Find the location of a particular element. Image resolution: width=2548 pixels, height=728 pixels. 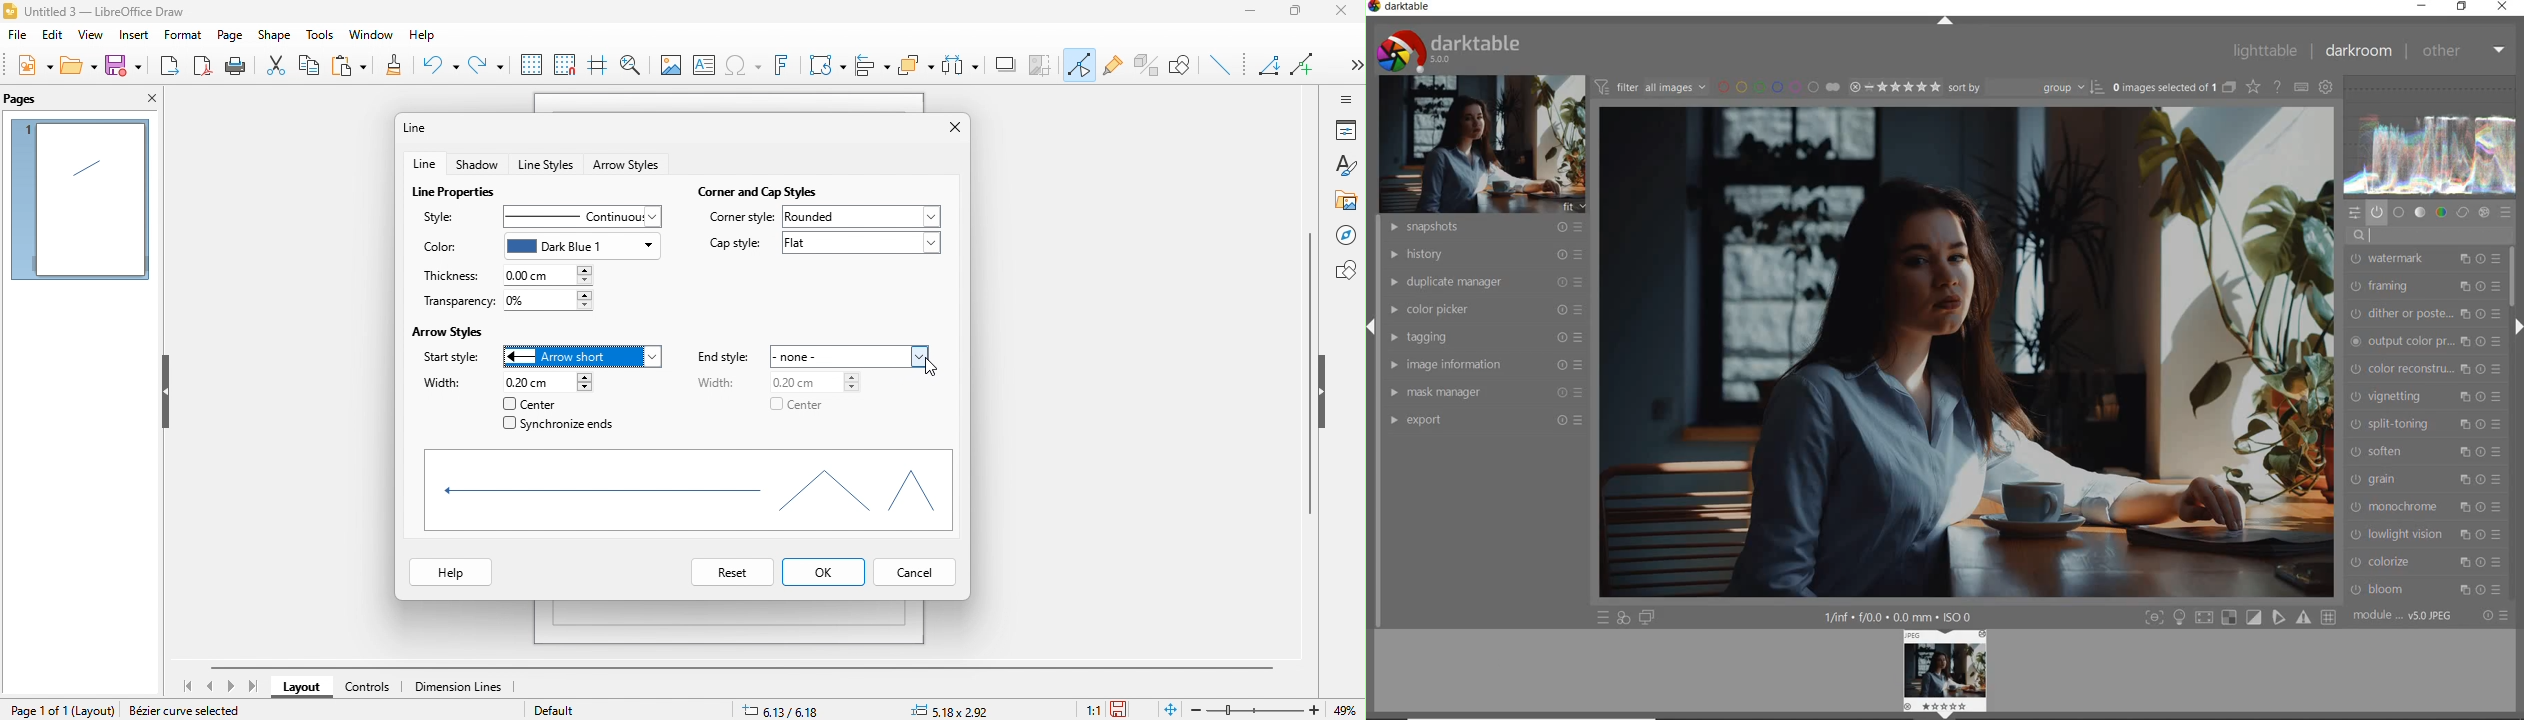

view is located at coordinates (88, 38).